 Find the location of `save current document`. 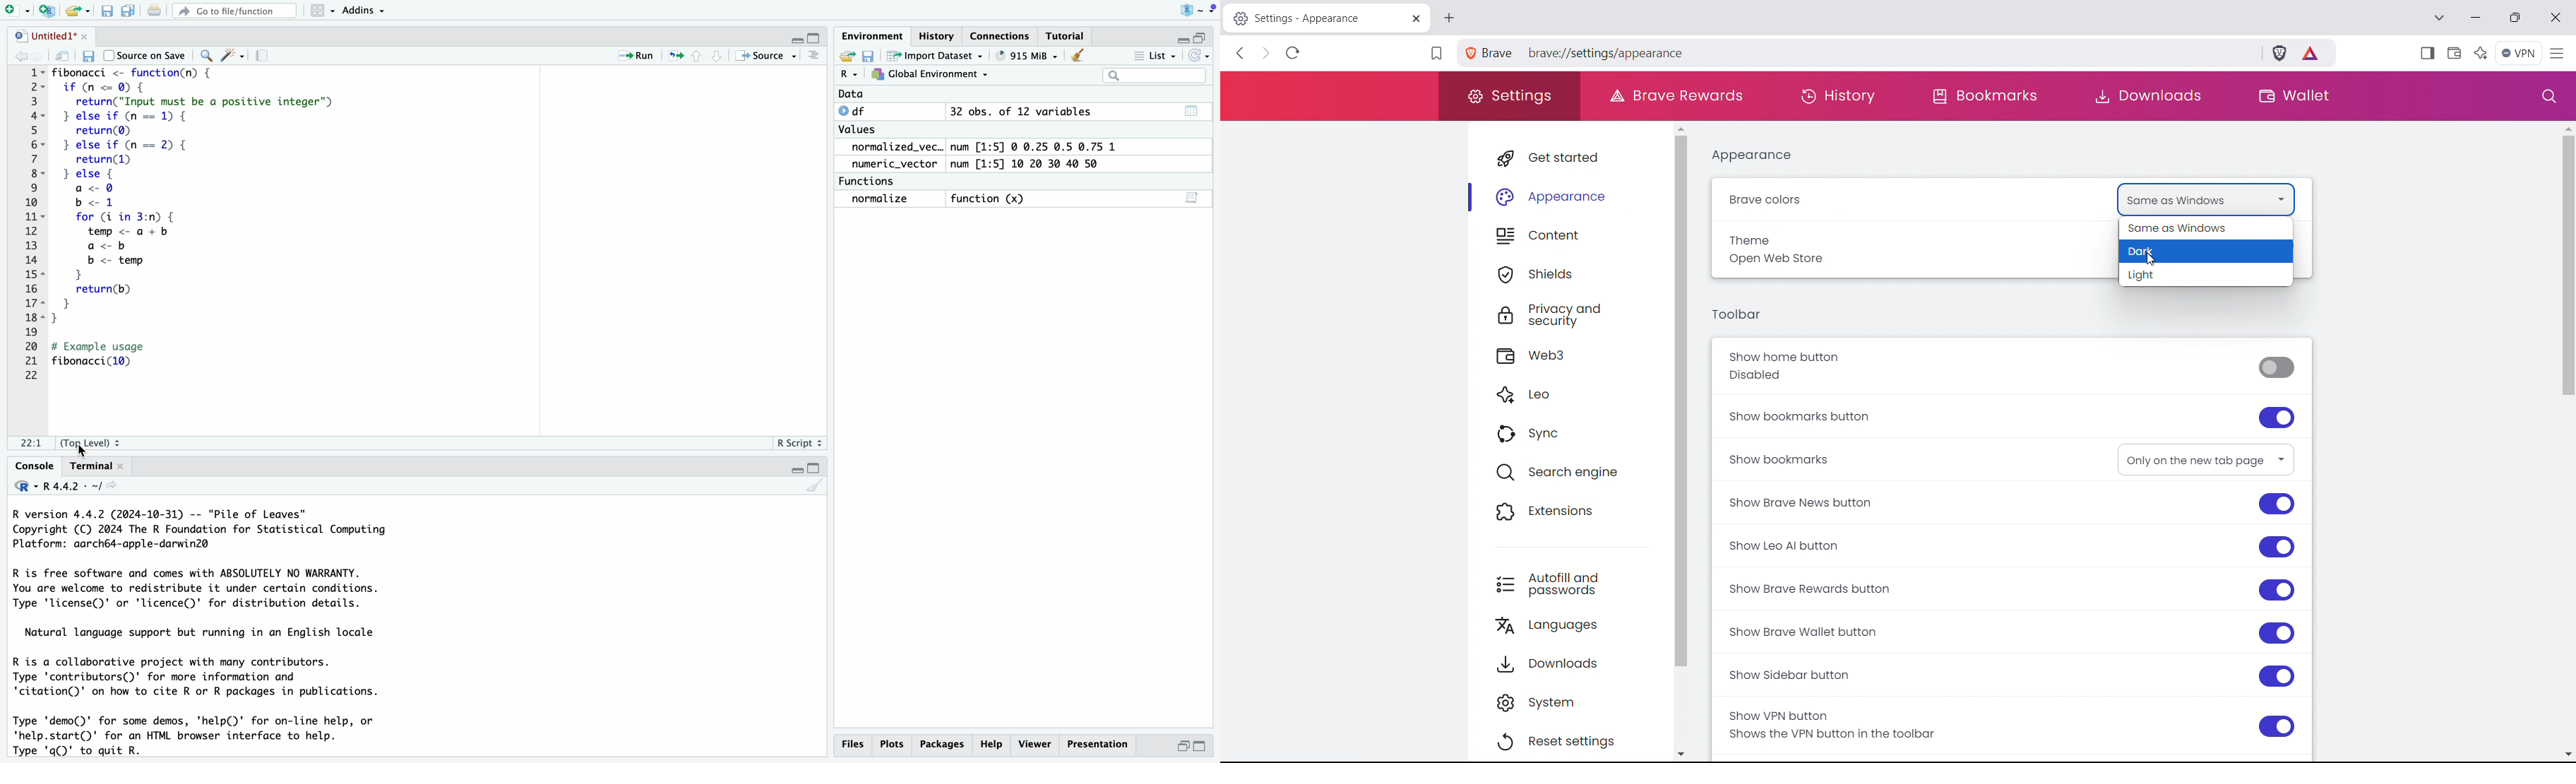

save current document is located at coordinates (88, 56).